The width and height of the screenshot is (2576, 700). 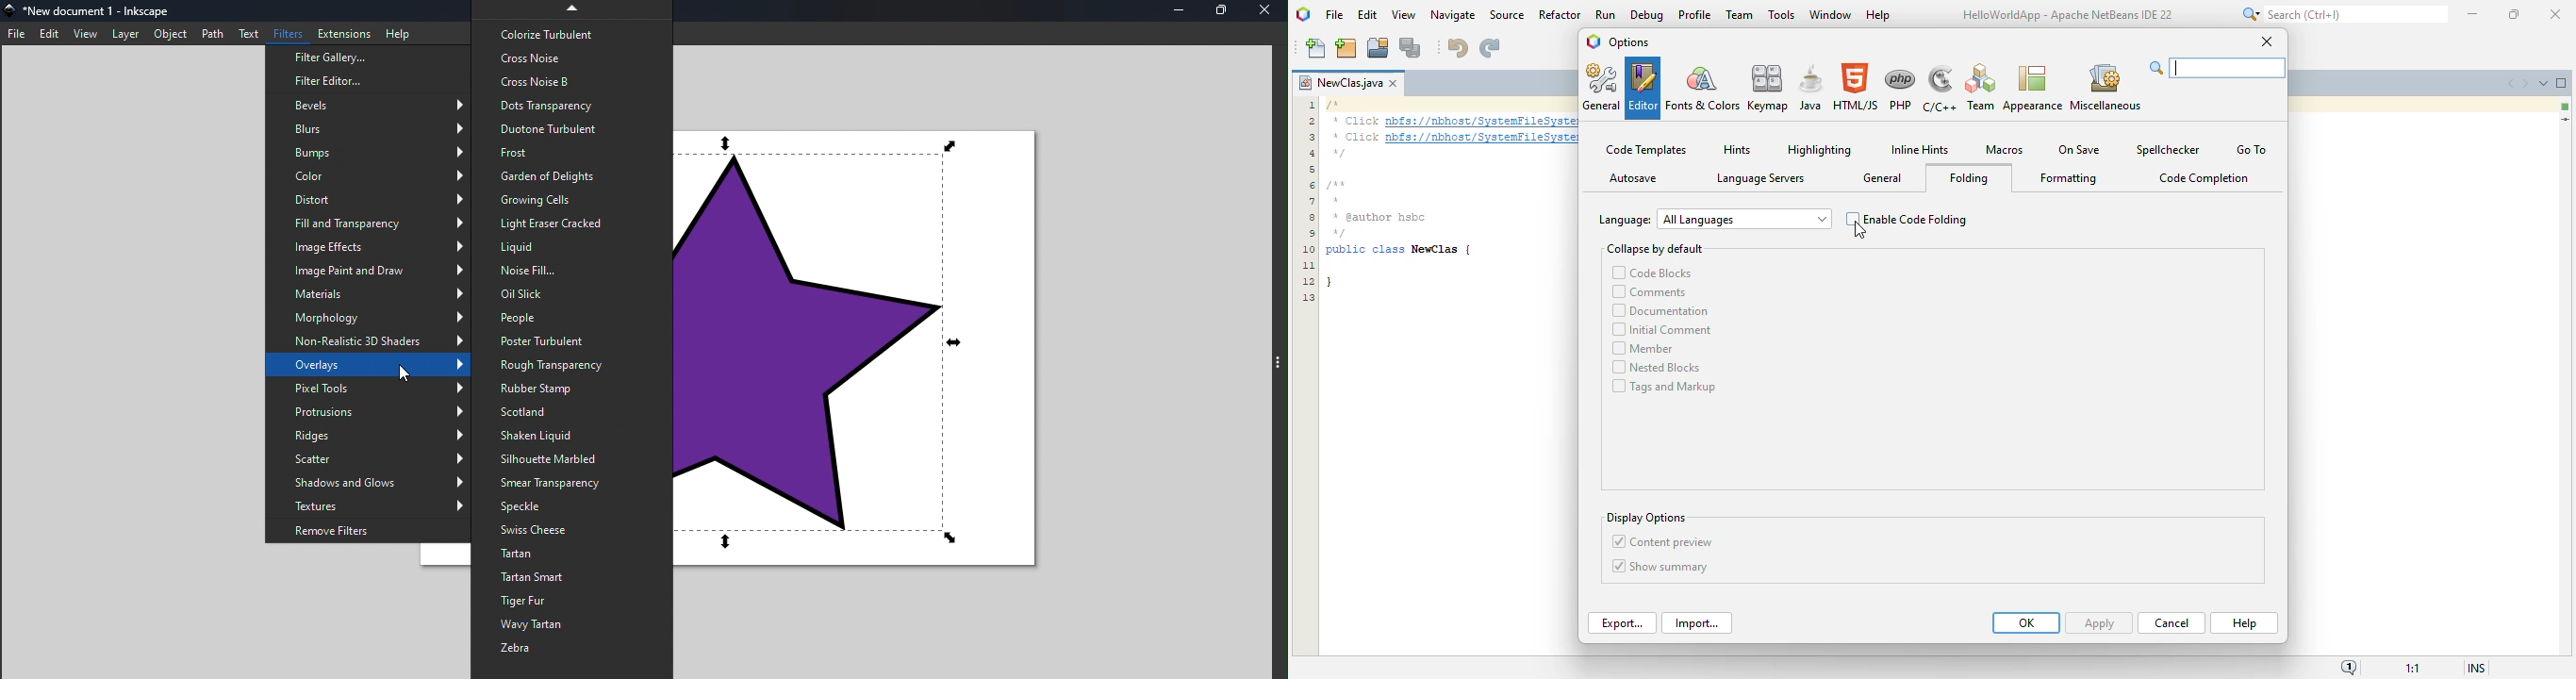 What do you see at coordinates (363, 81) in the screenshot?
I see `Filter editor` at bounding box center [363, 81].